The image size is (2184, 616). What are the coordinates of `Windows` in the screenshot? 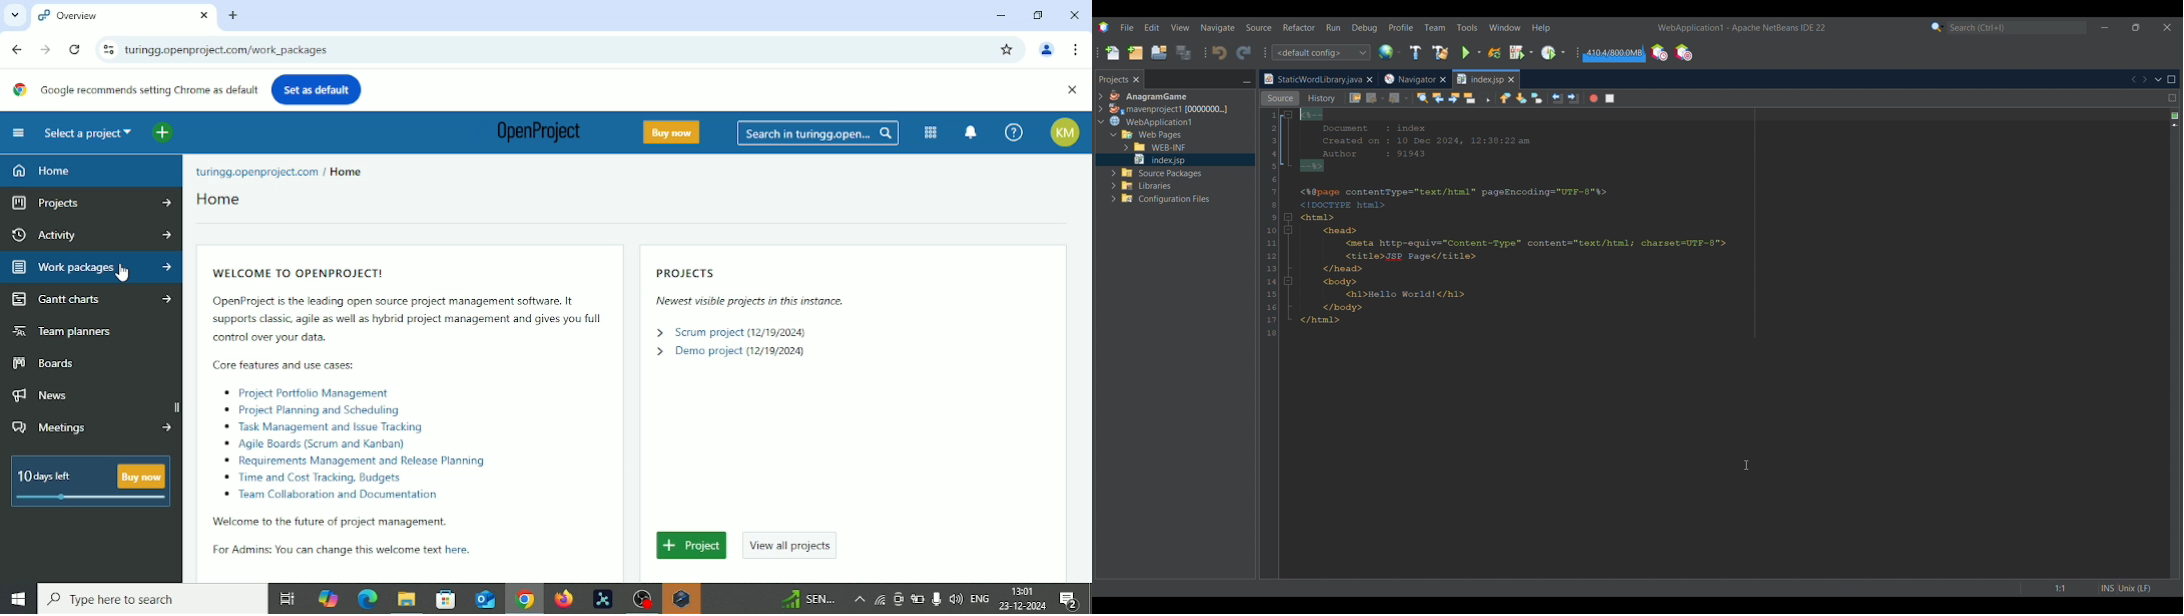 It's located at (17, 600).